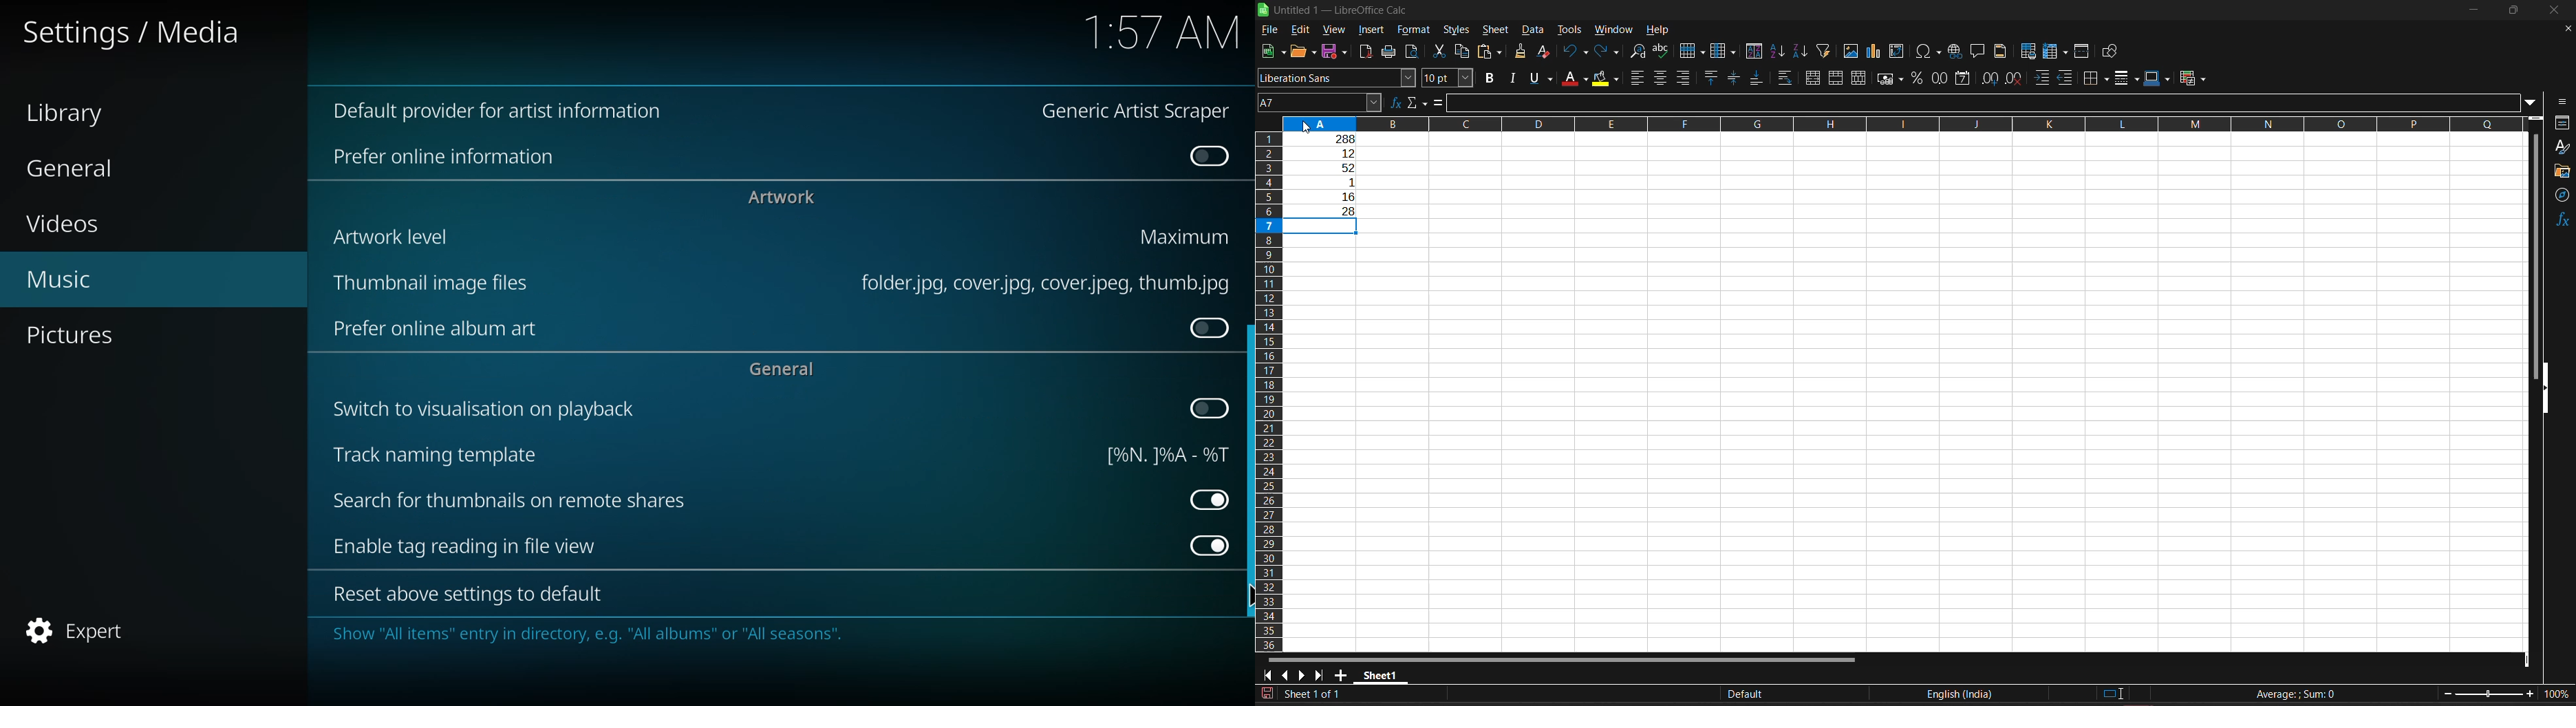 The width and height of the screenshot is (2576, 728). What do you see at coordinates (1548, 52) in the screenshot?
I see `clear direct formatting` at bounding box center [1548, 52].